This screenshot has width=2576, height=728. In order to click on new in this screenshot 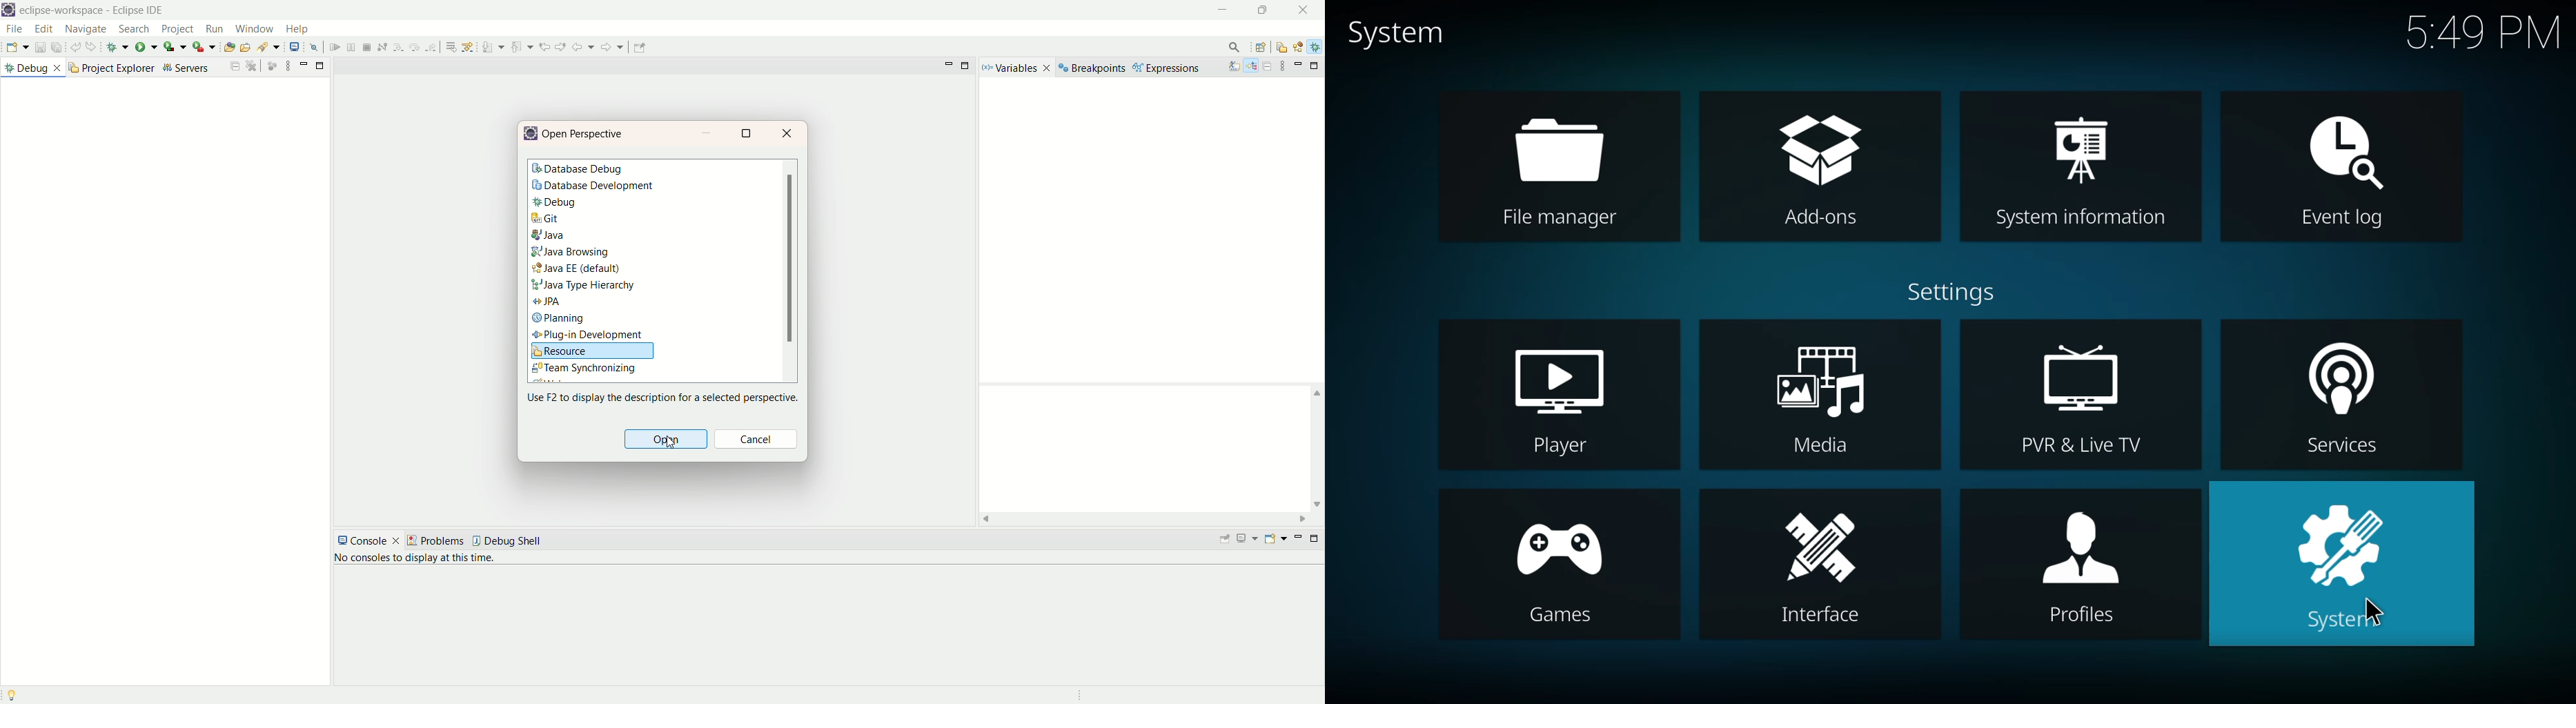, I will do `click(15, 47)`.